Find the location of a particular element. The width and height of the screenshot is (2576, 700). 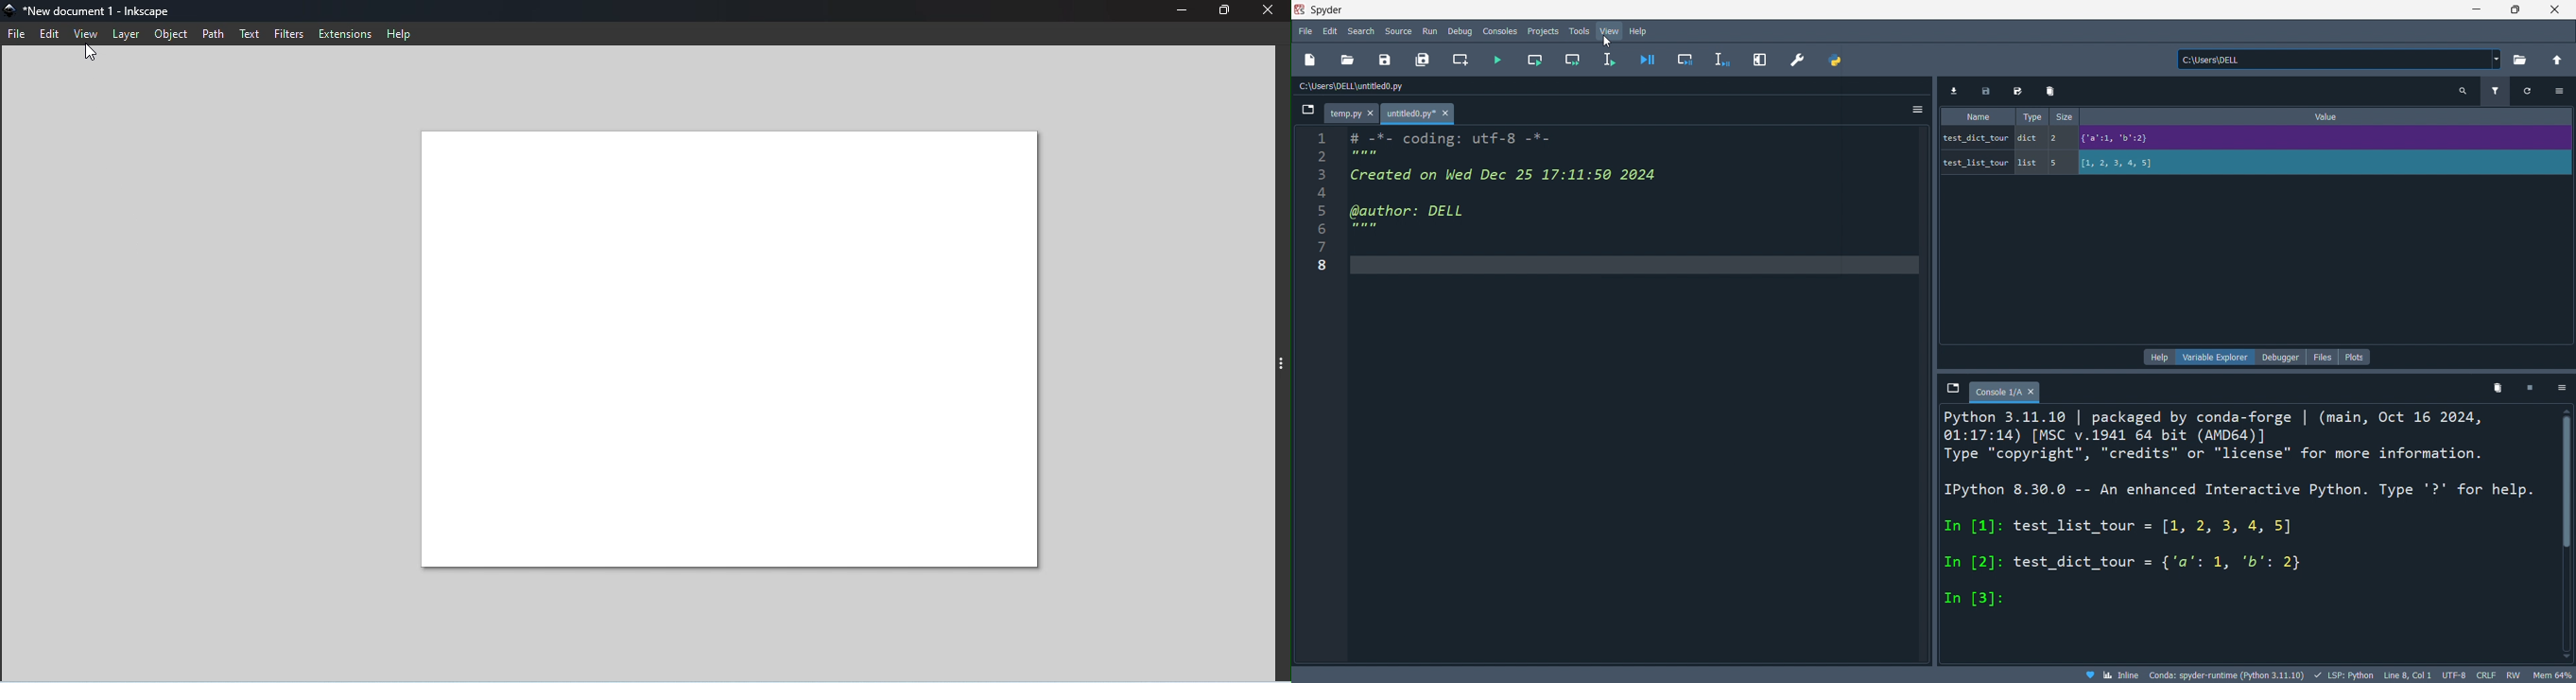

path manager is located at coordinates (1833, 60).